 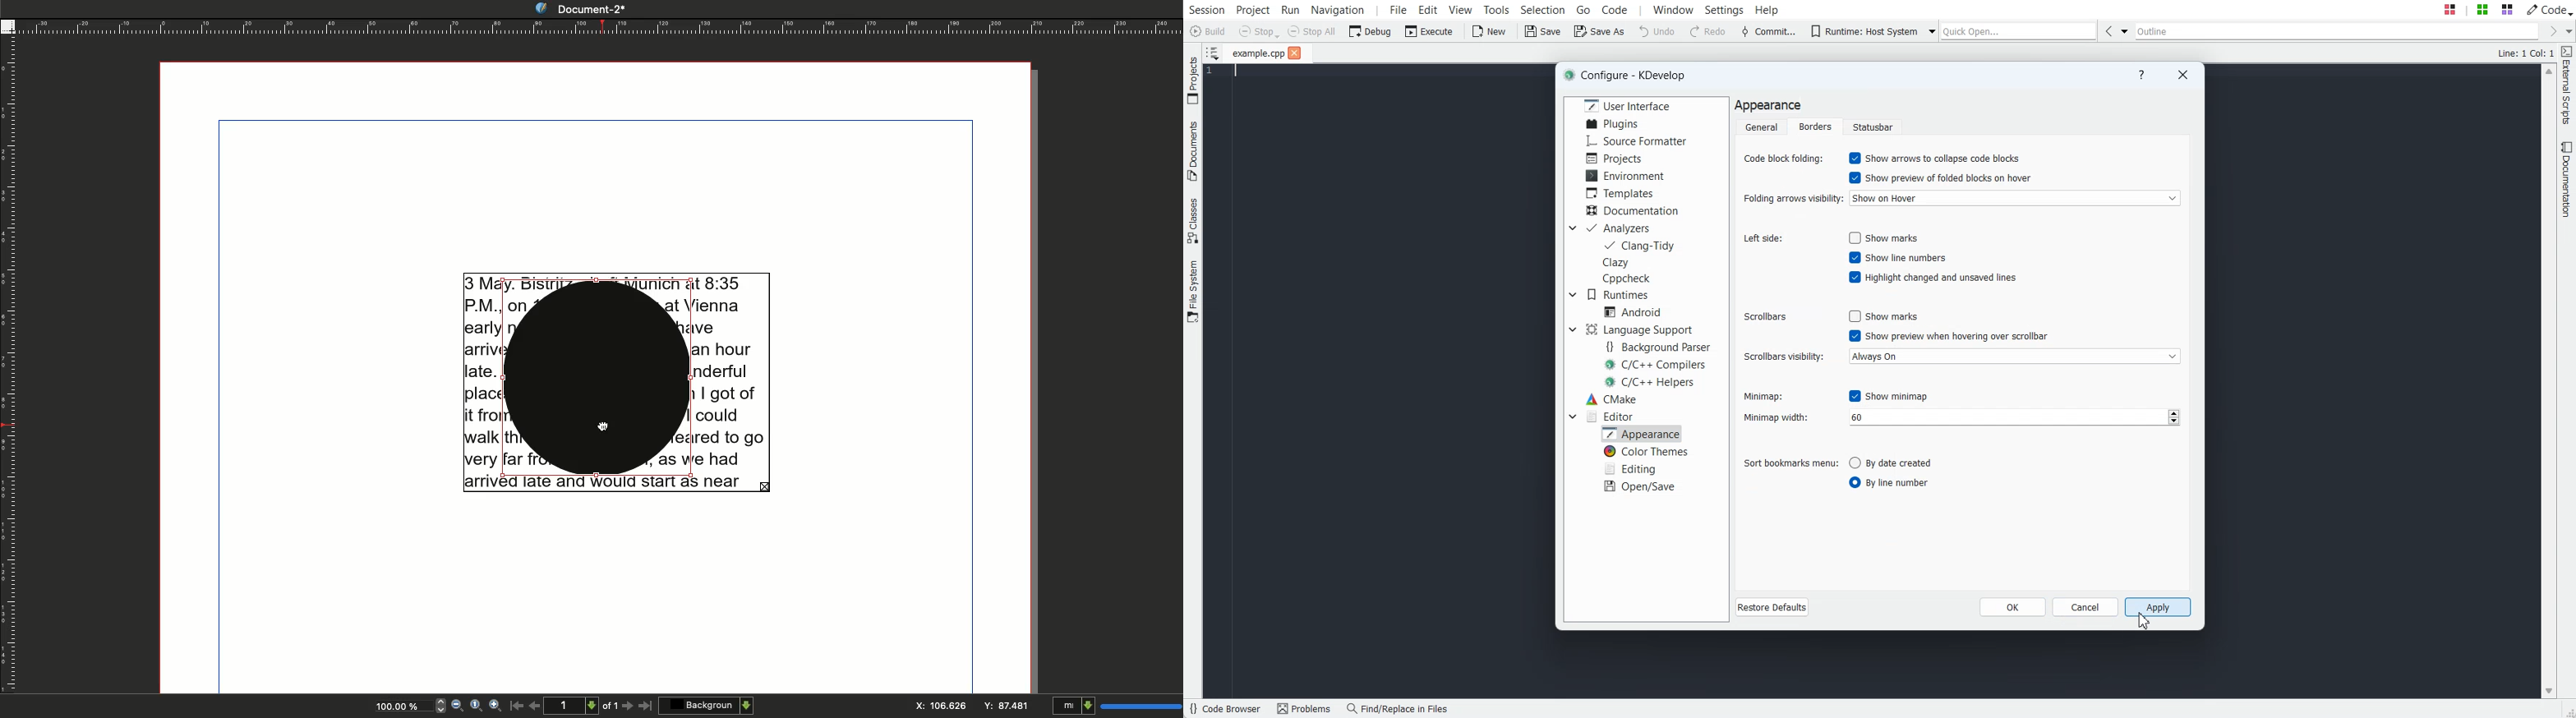 I want to click on Restore Defaults, so click(x=1773, y=607).